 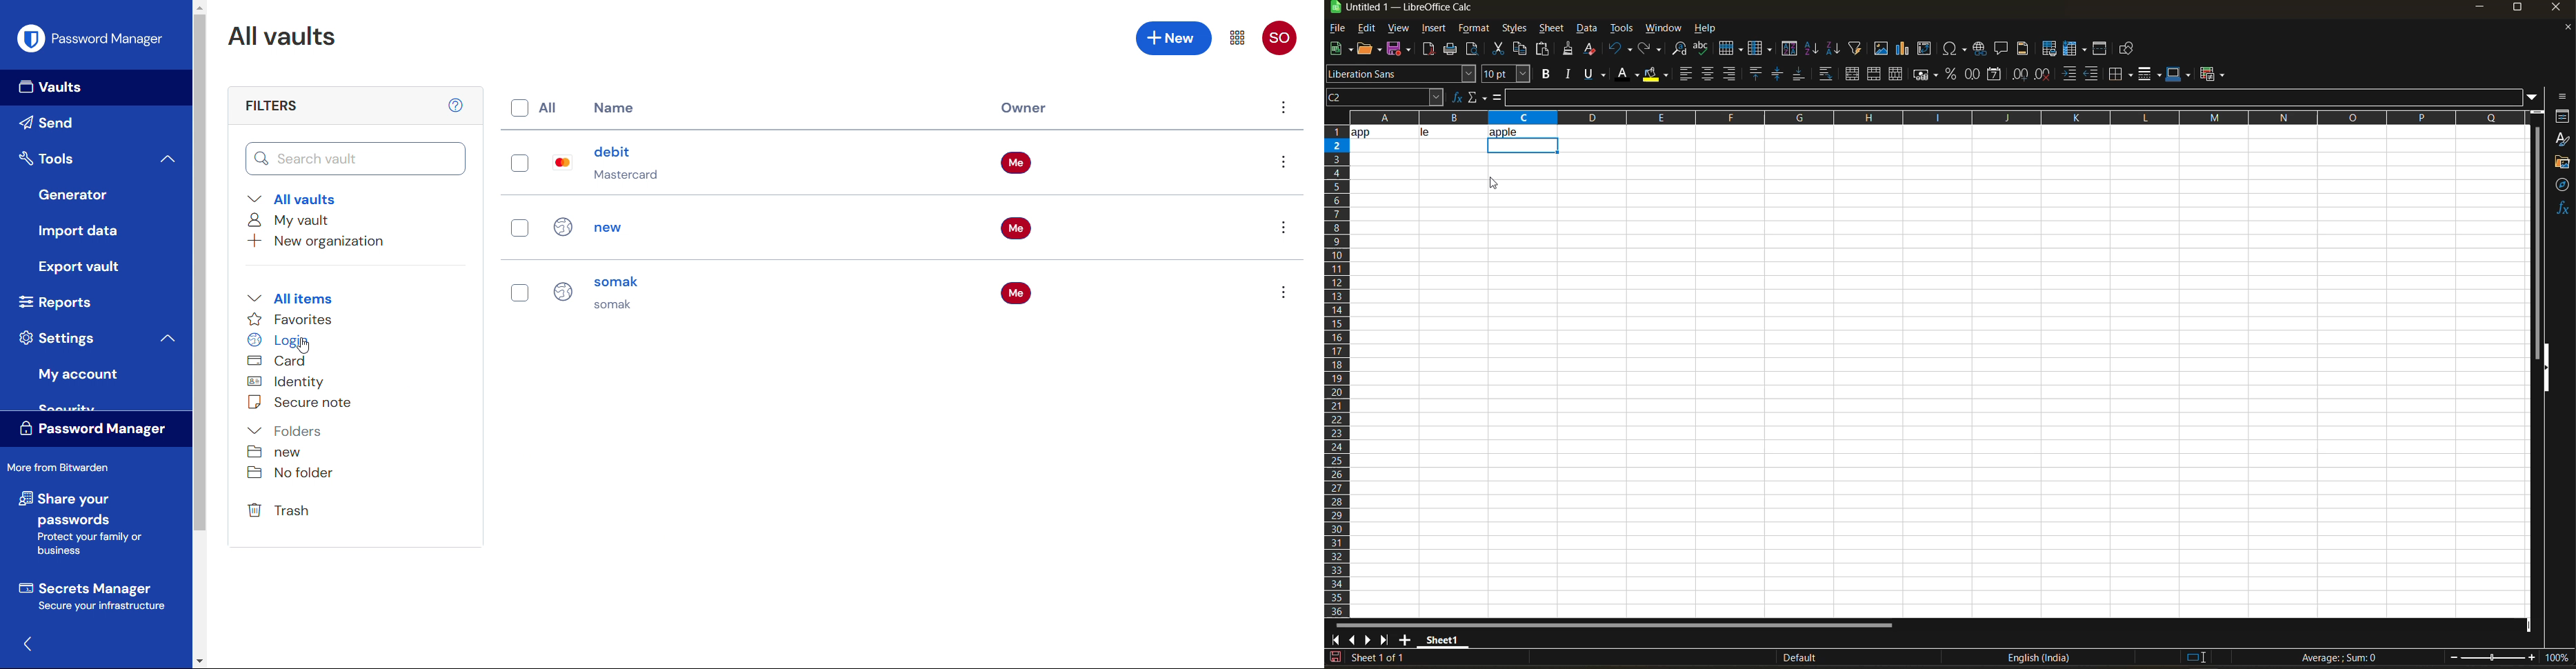 What do you see at coordinates (1754, 74) in the screenshot?
I see `align top` at bounding box center [1754, 74].